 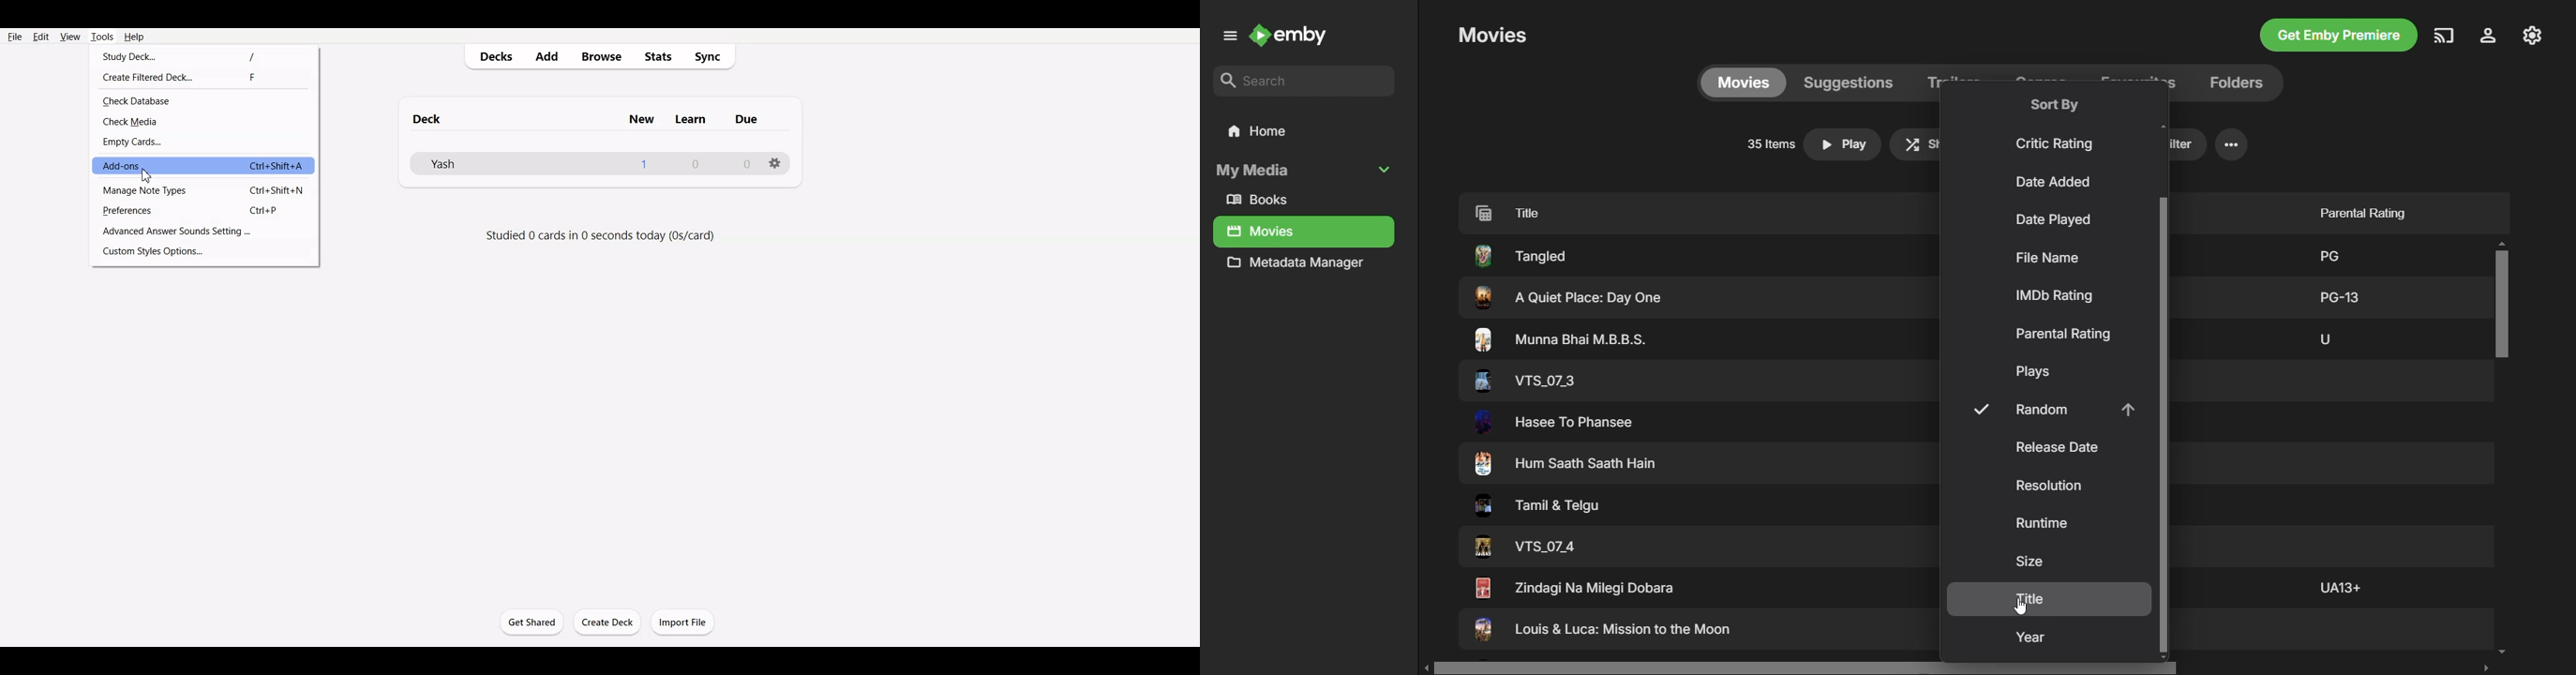 What do you see at coordinates (204, 142) in the screenshot?
I see `Empty Cards` at bounding box center [204, 142].